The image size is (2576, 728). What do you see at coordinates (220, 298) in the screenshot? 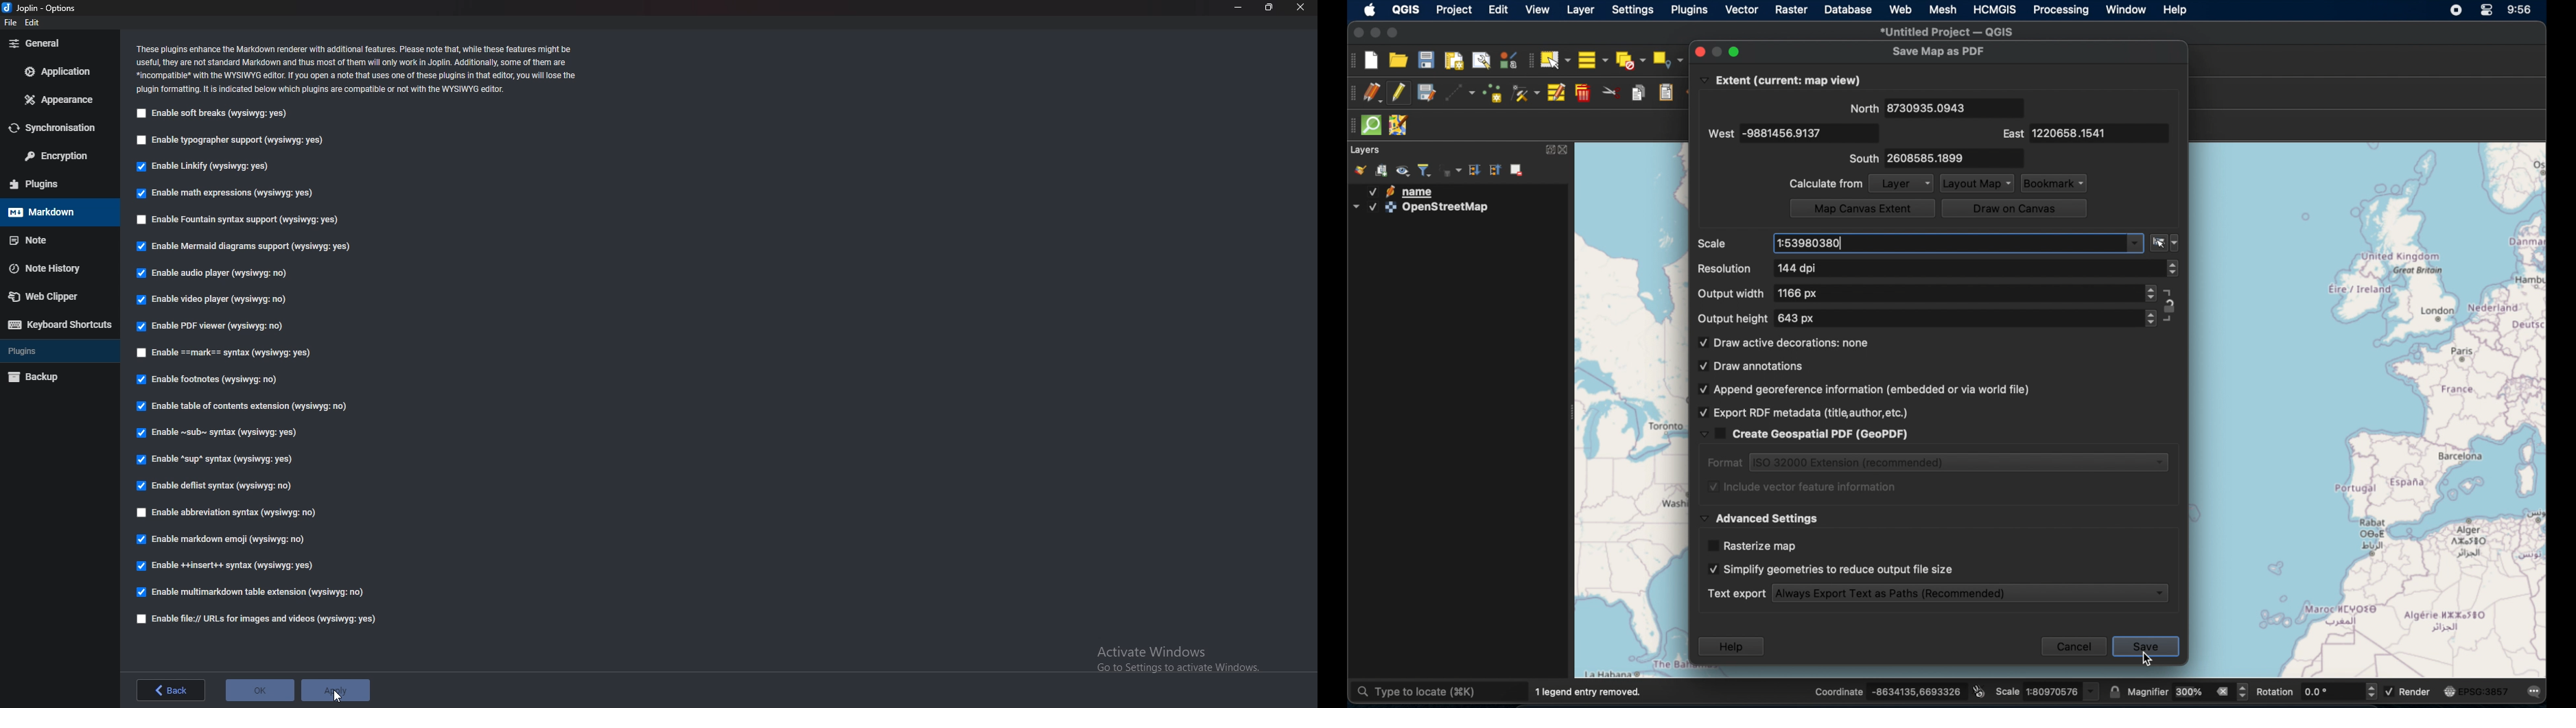
I see `Enable video player` at bounding box center [220, 298].